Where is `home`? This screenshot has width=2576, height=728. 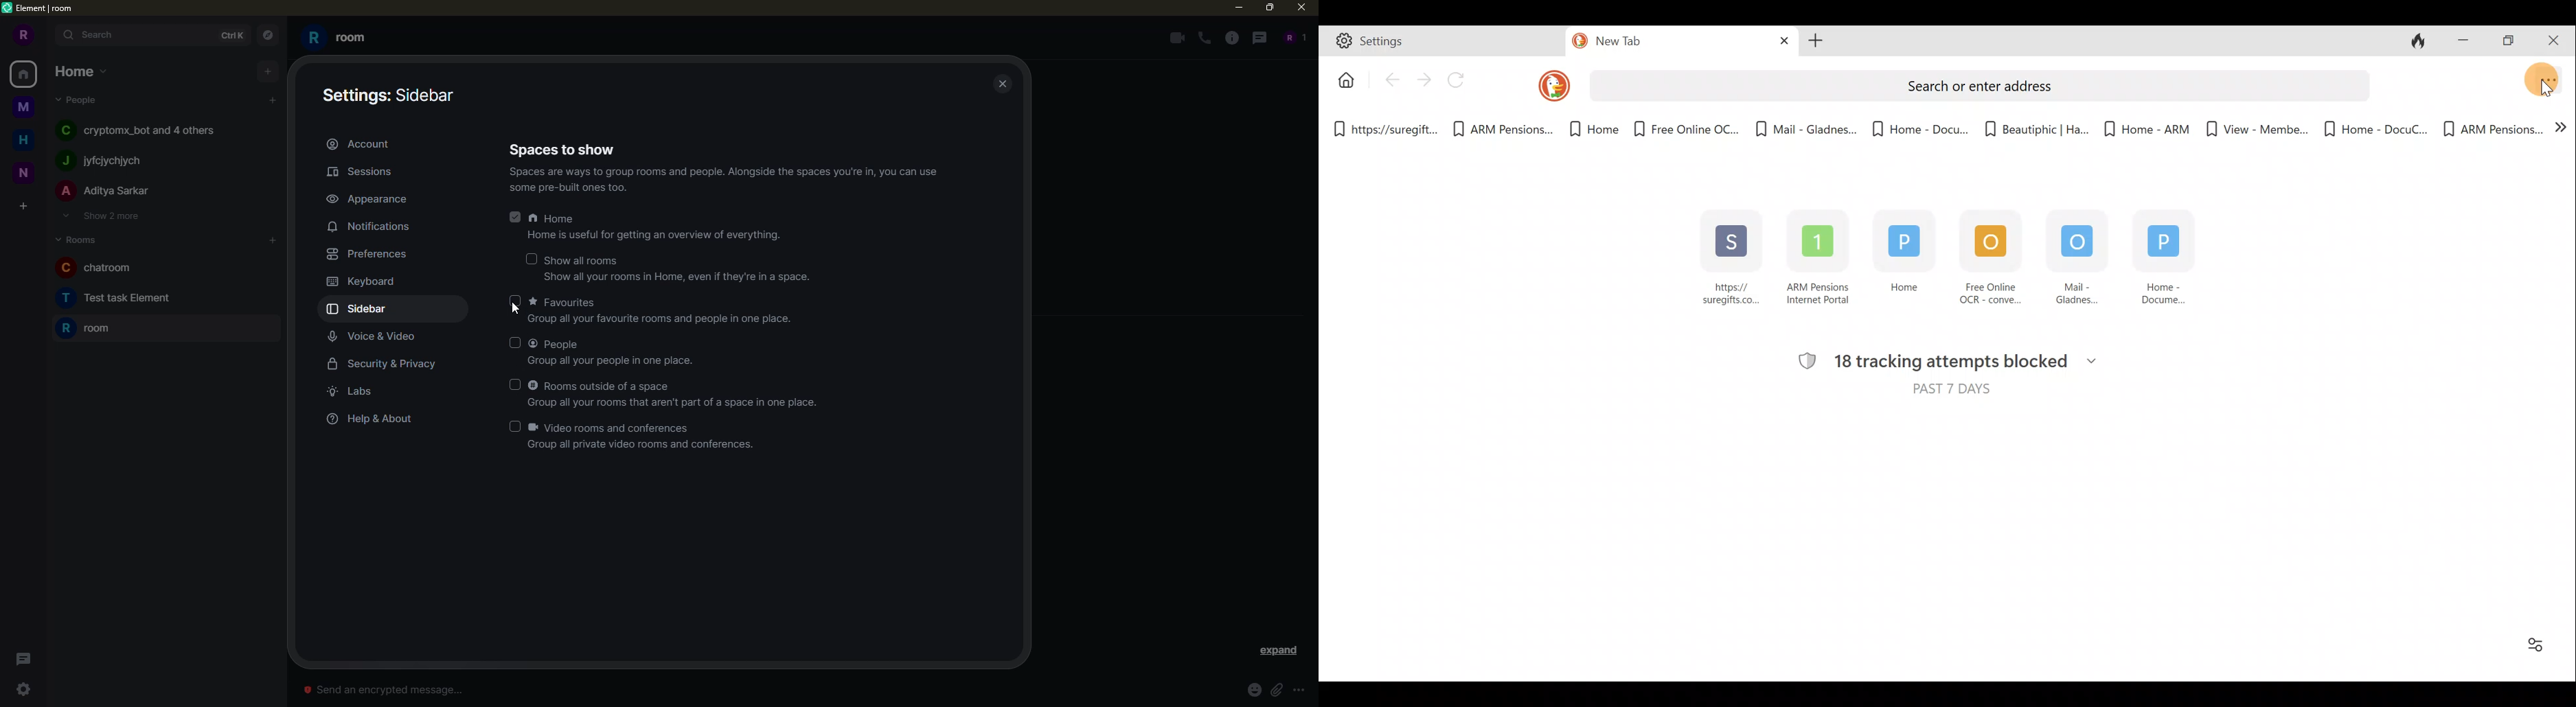 home is located at coordinates (25, 73).